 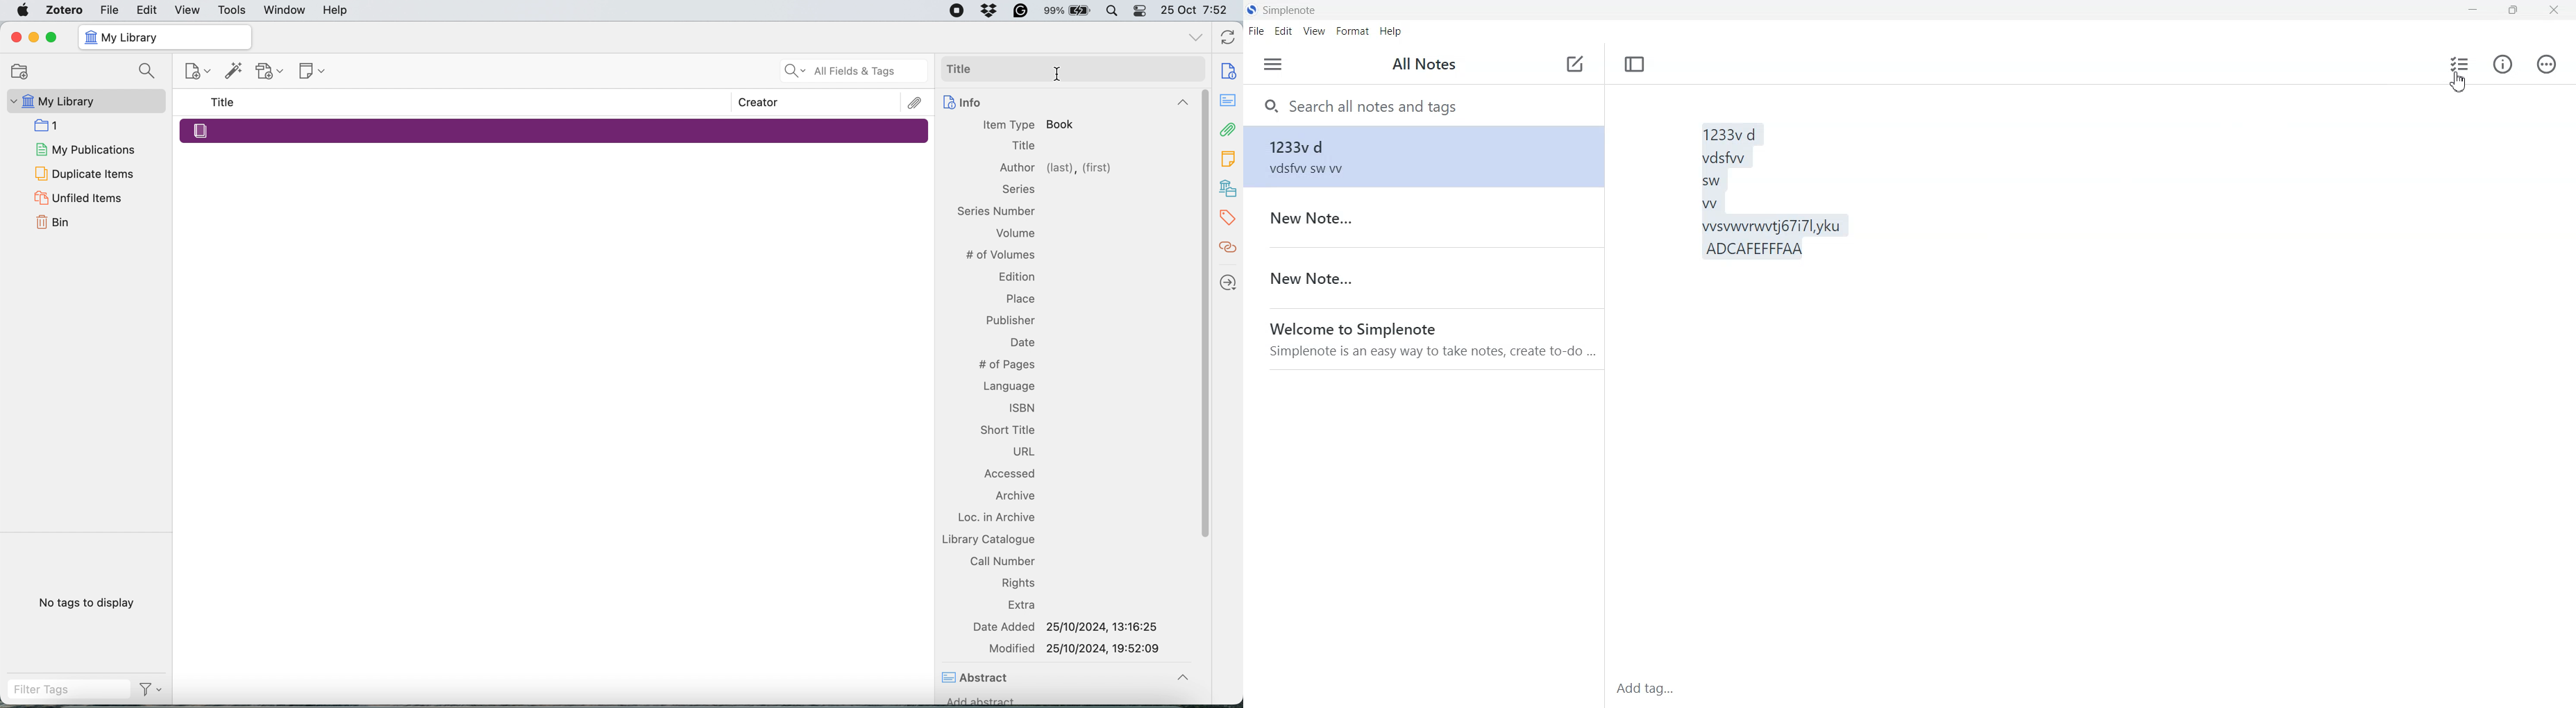 What do you see at coordinates (18, 71) in the screenshot?
I see `Open Folder` at bounding box center [18, 71].